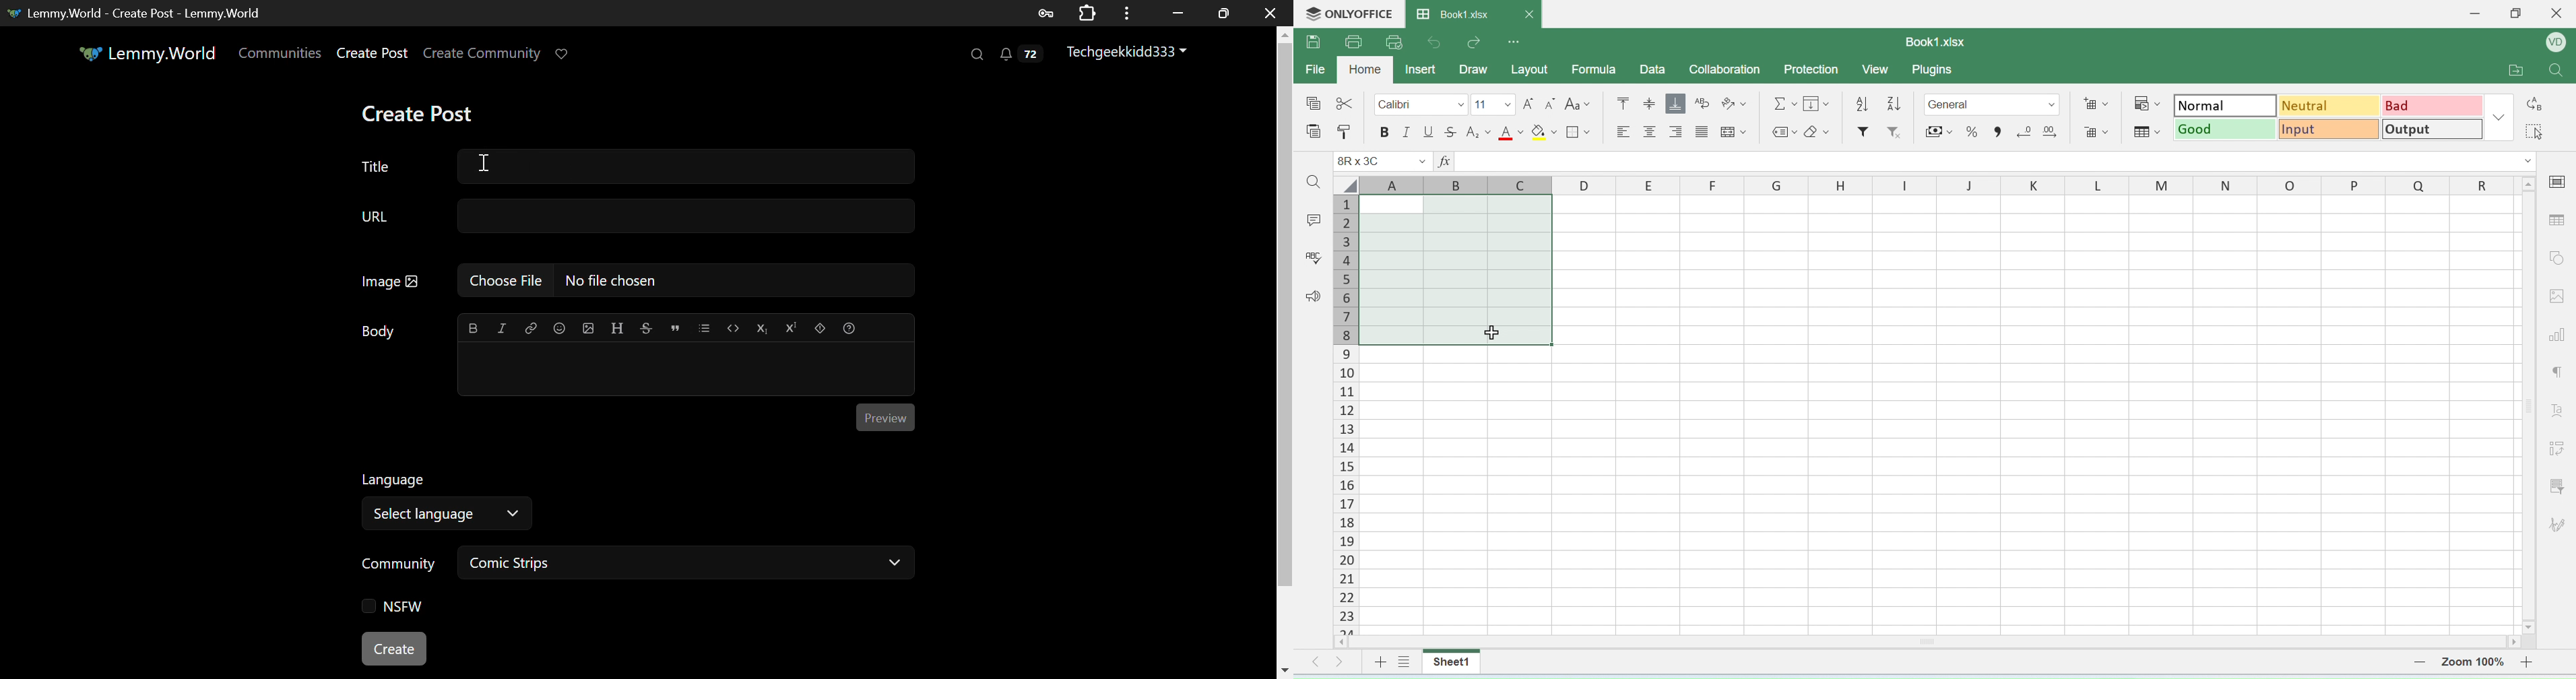  What do you see at coordinates (1733, 134) in the screenshot?
I see `merge cells` at bounding box center [1733, 134].